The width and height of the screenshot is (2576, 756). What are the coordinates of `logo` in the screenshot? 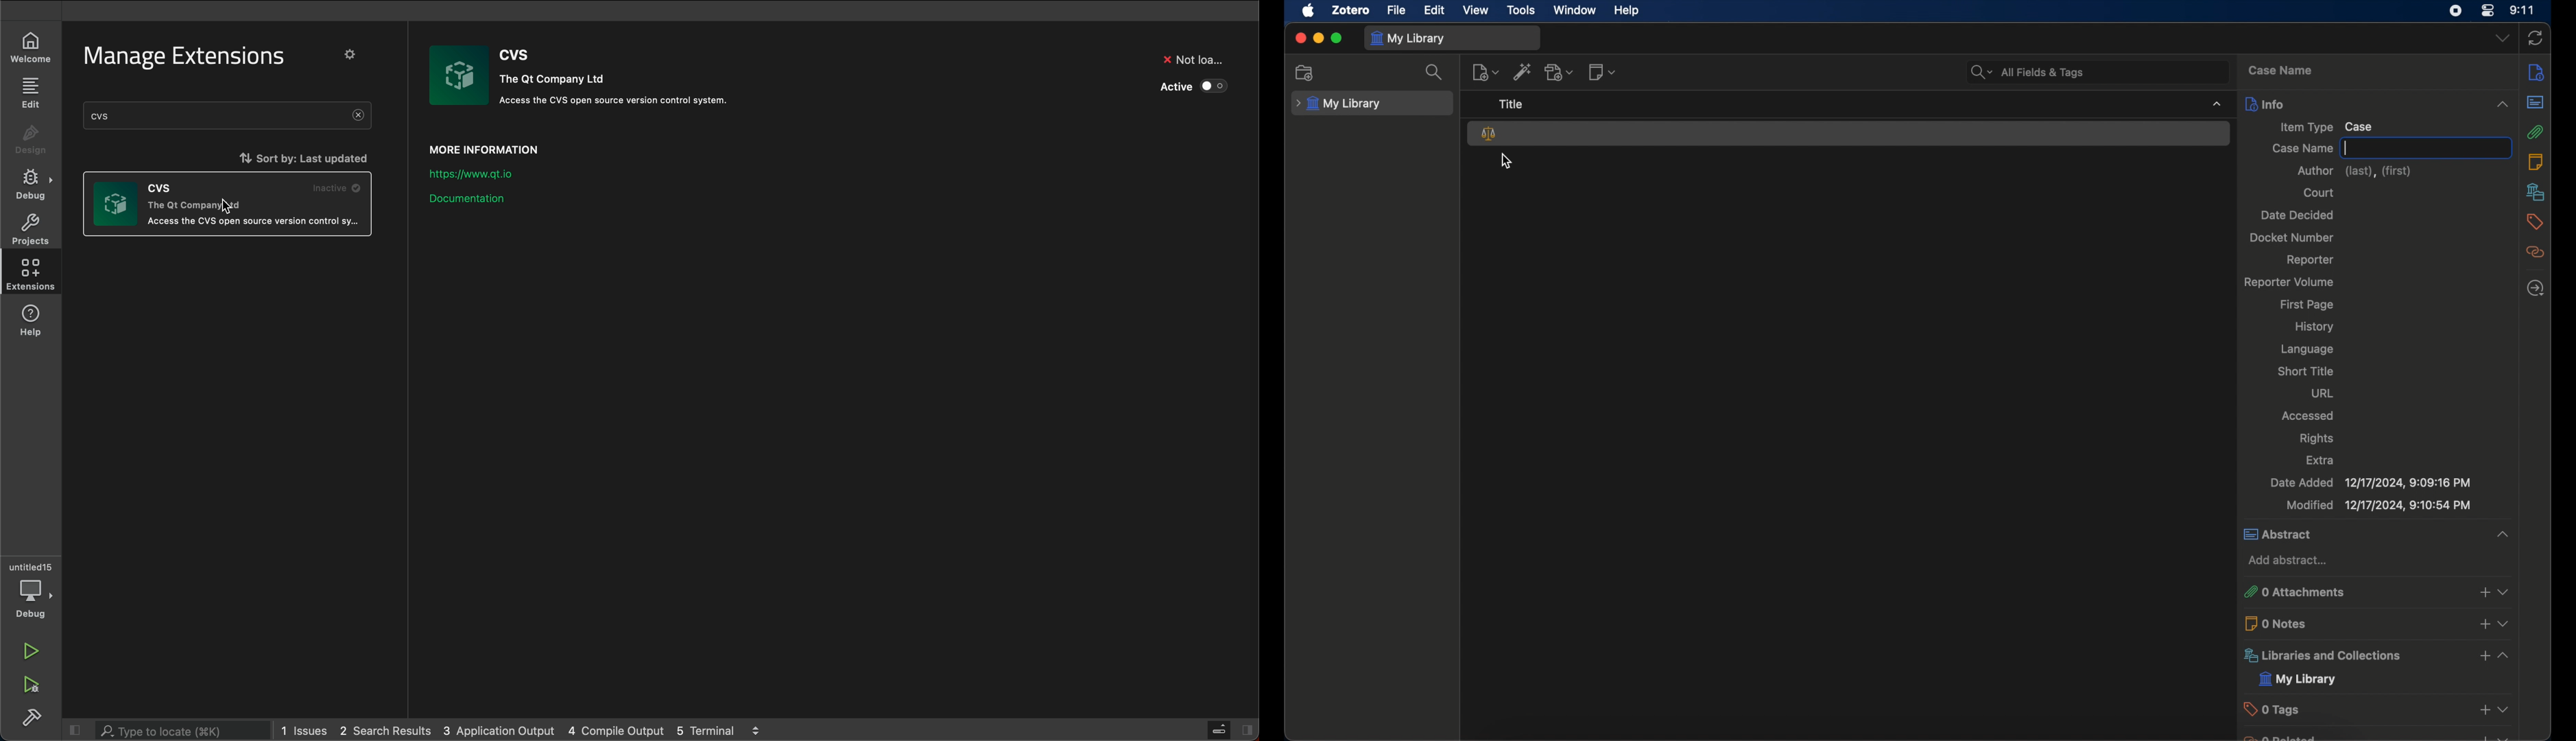 It's located at (462, 75).